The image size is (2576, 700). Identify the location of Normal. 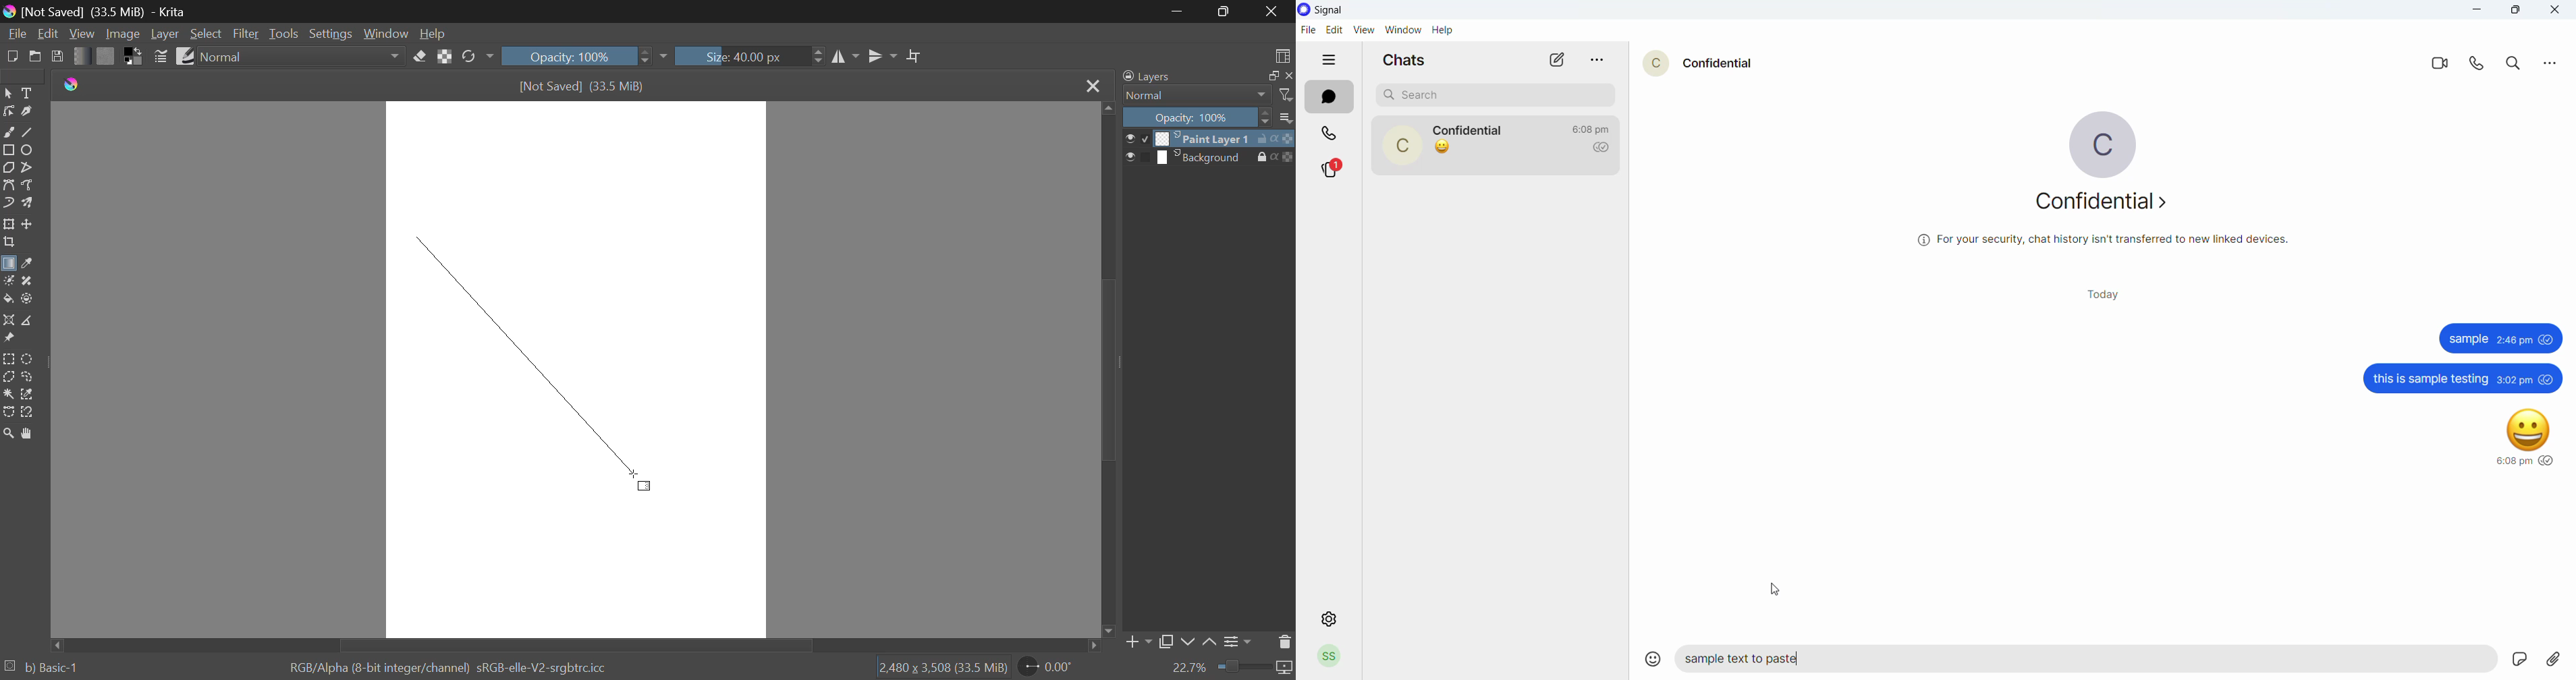
(1189, 95).